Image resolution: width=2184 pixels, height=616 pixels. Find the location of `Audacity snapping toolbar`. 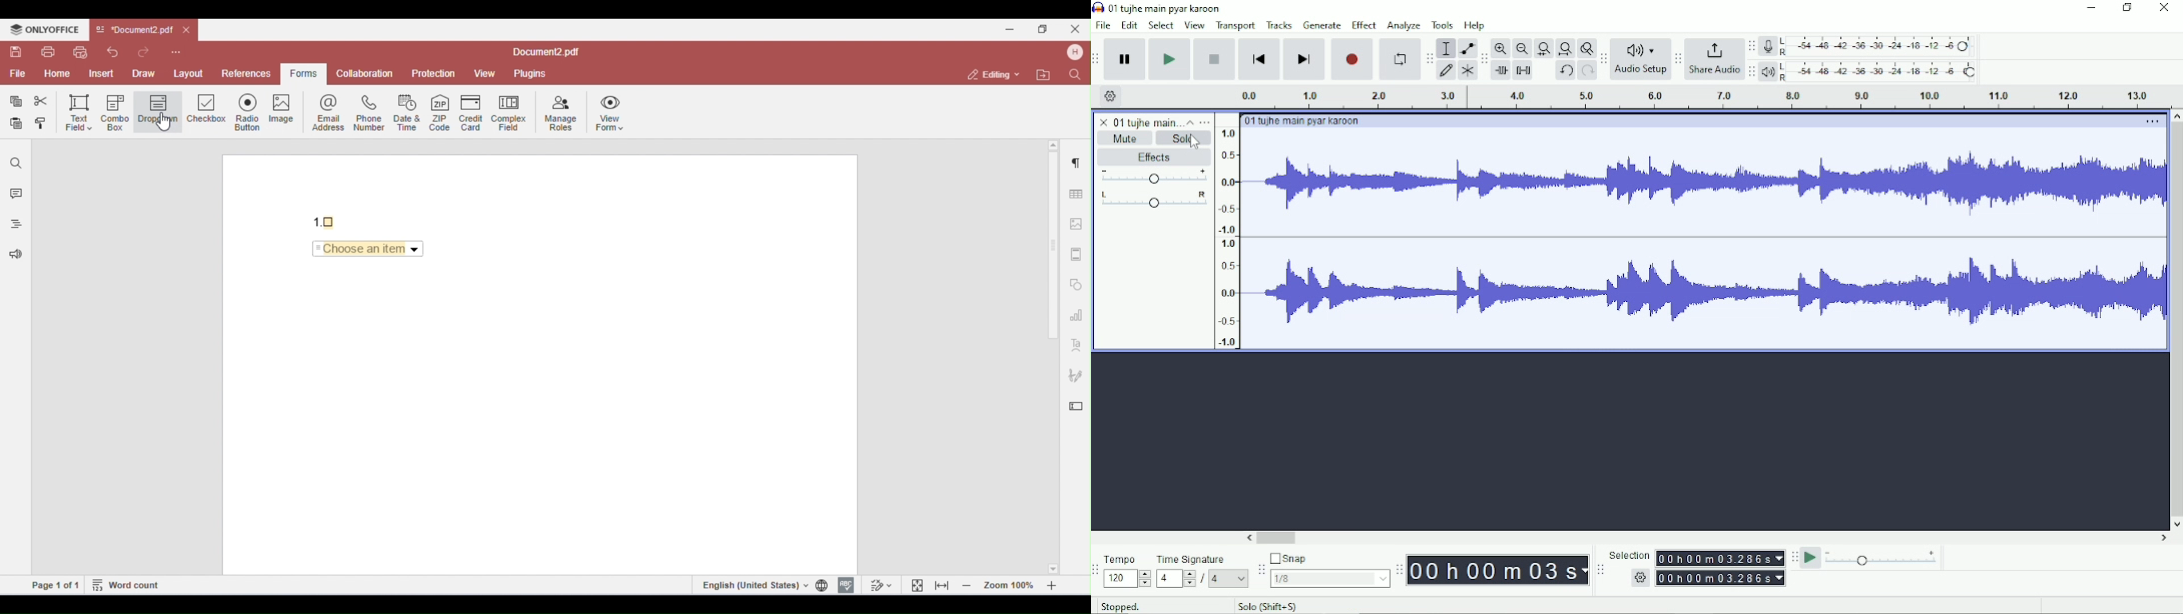

Audacity snapping toolbar is located at coordinates (1261, 570).